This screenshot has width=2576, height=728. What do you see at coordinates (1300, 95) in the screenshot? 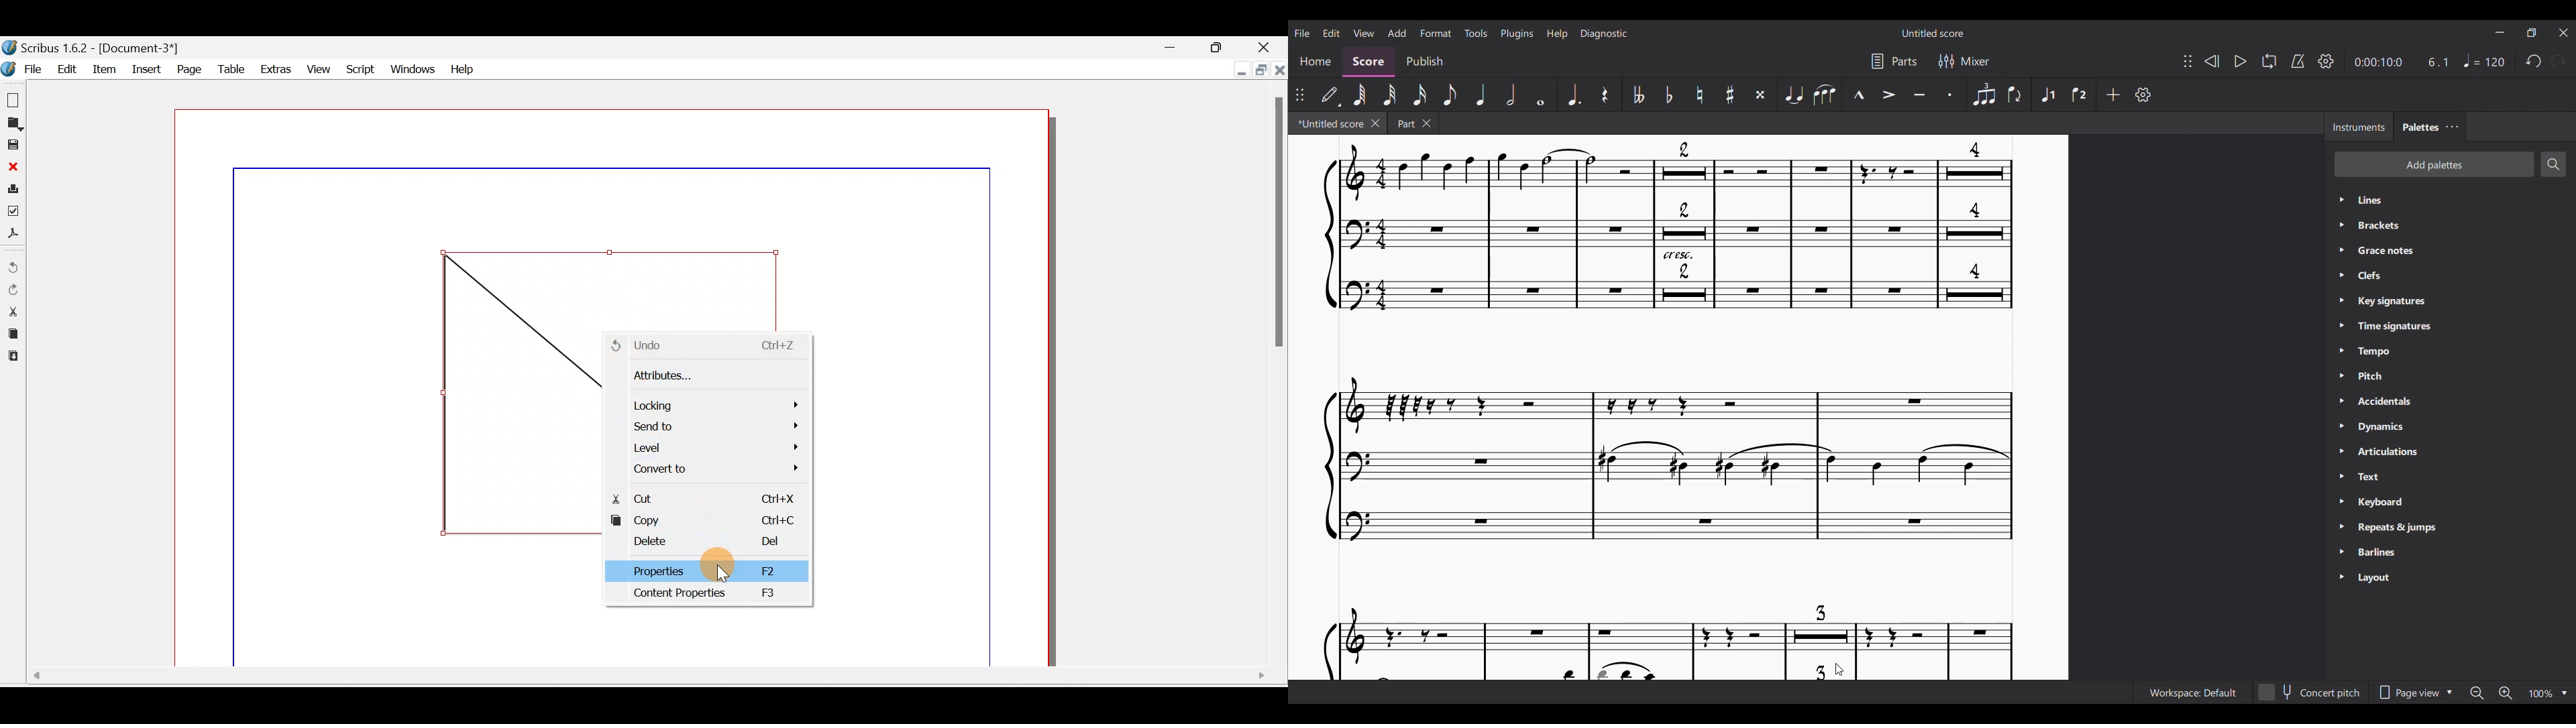
I see `Change position of toolbar attached ` at bounding box center [1300, 95].